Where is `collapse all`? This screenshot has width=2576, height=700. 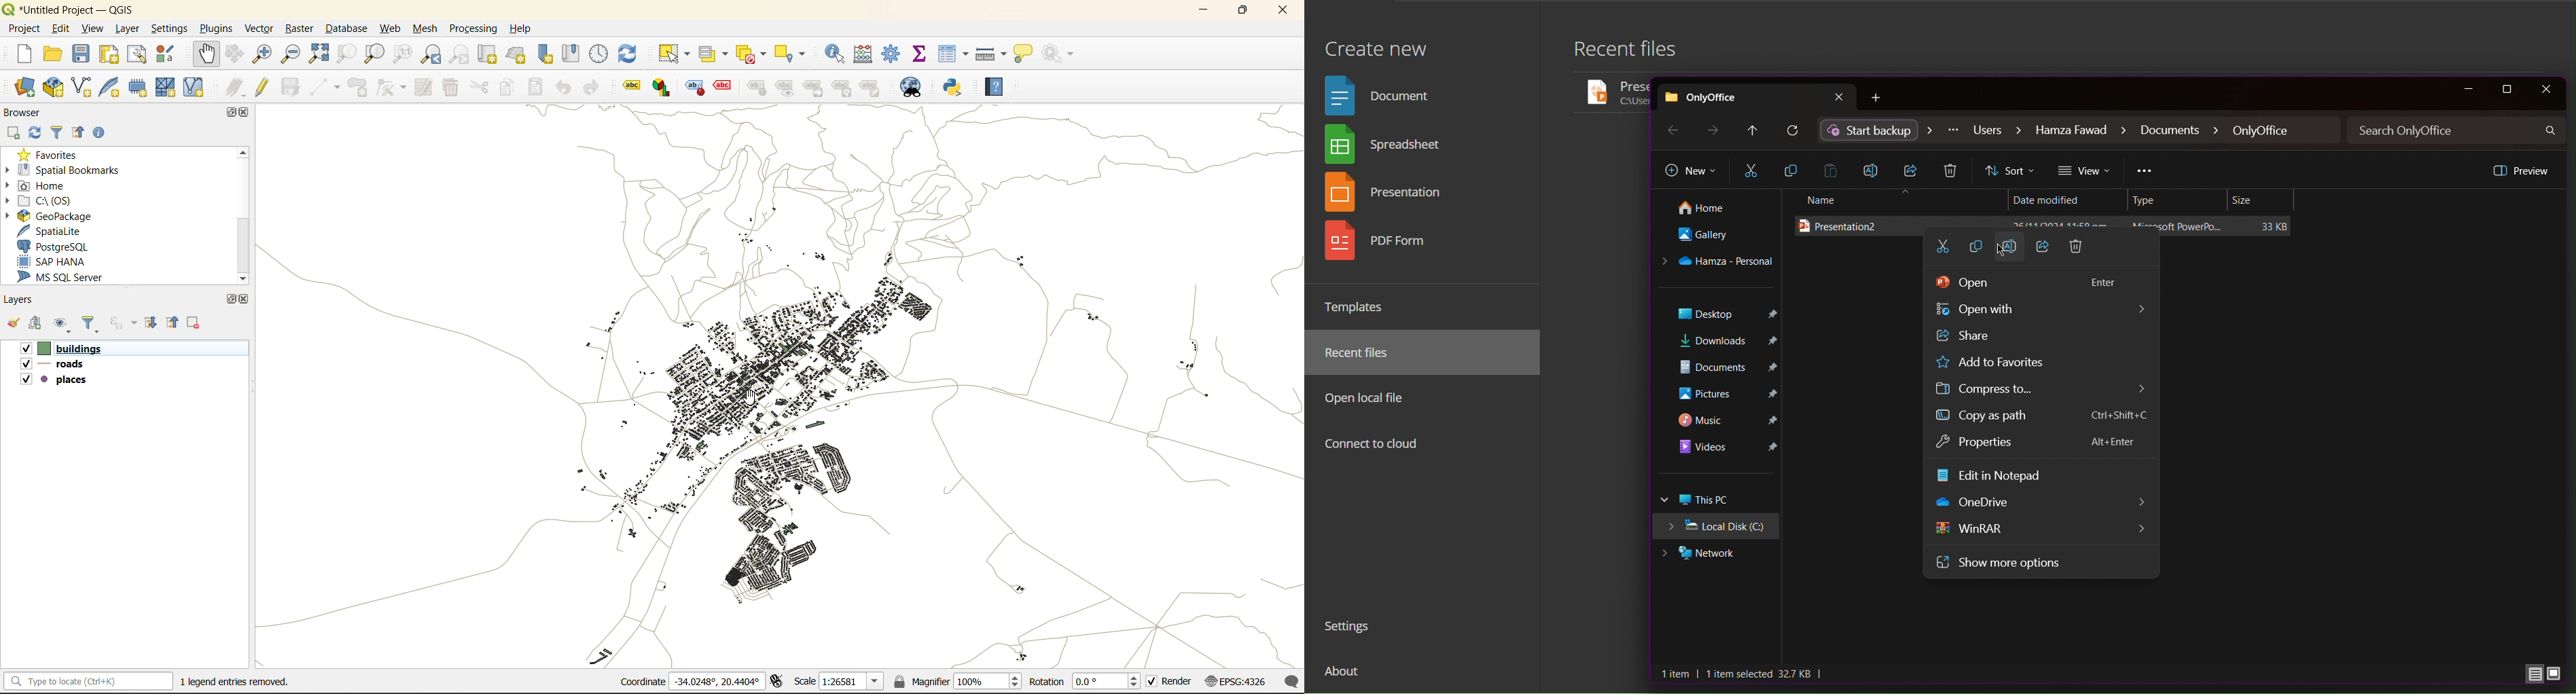
collapse all is located at coordinates (175, 323).